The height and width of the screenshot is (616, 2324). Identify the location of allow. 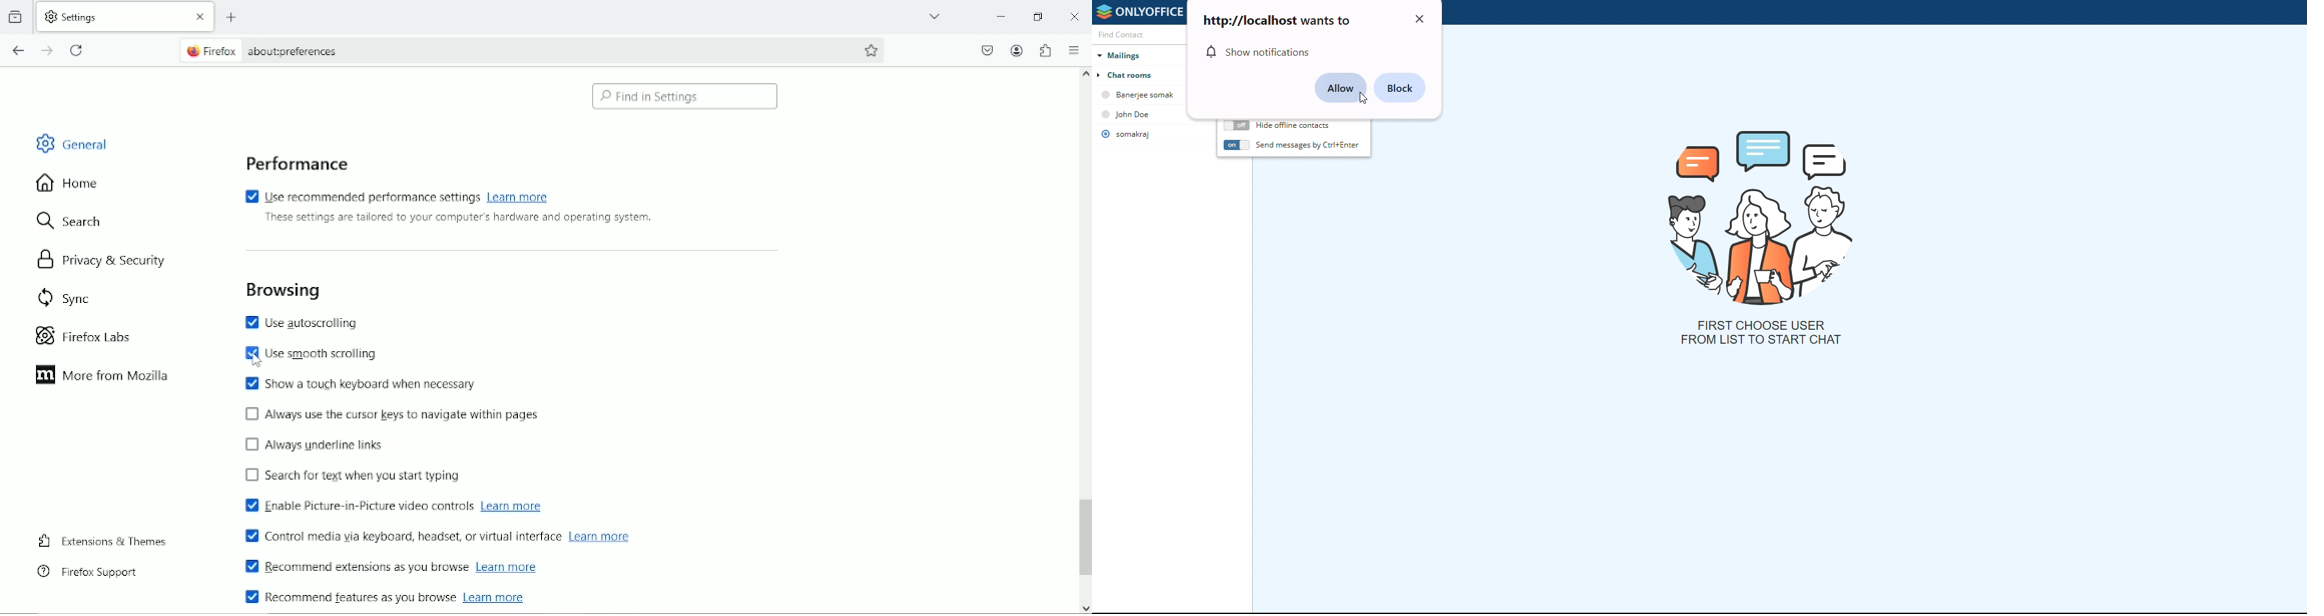
(1341, 88).